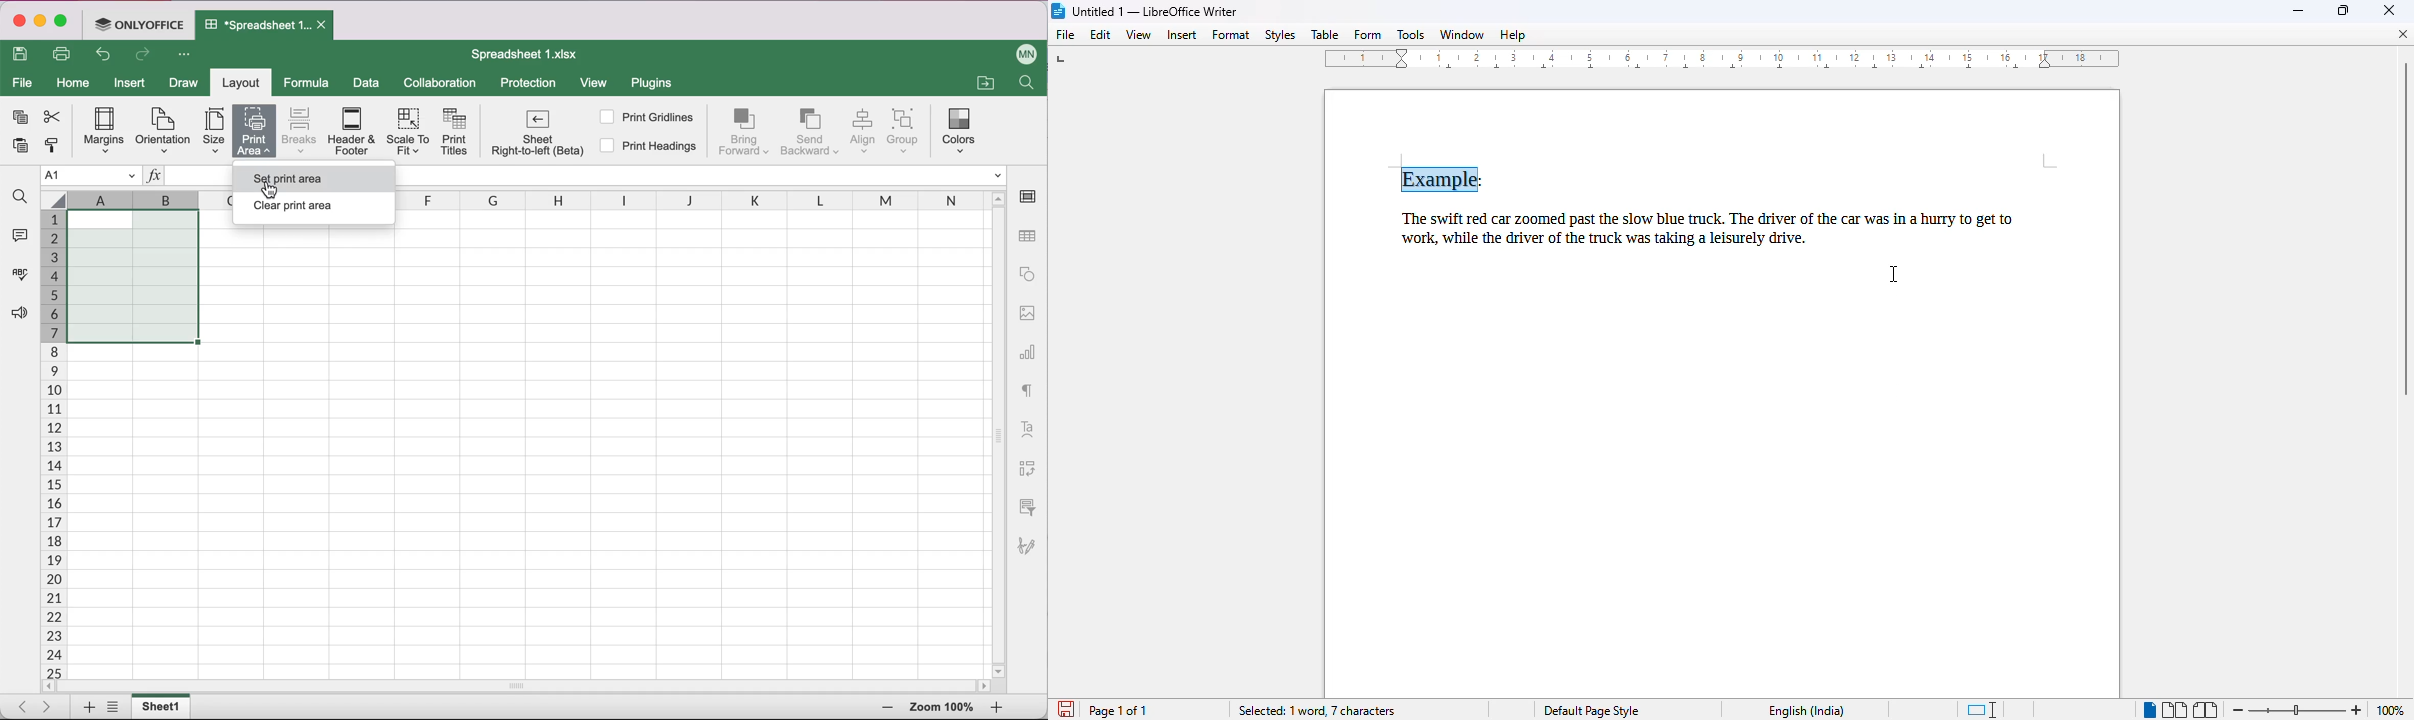 Image resolution: width=2436 pixels, height=728 pixels. What do you see at coordinates (244, 84) in the screenshot?
I see `layout` at bounding box center [244, 84].